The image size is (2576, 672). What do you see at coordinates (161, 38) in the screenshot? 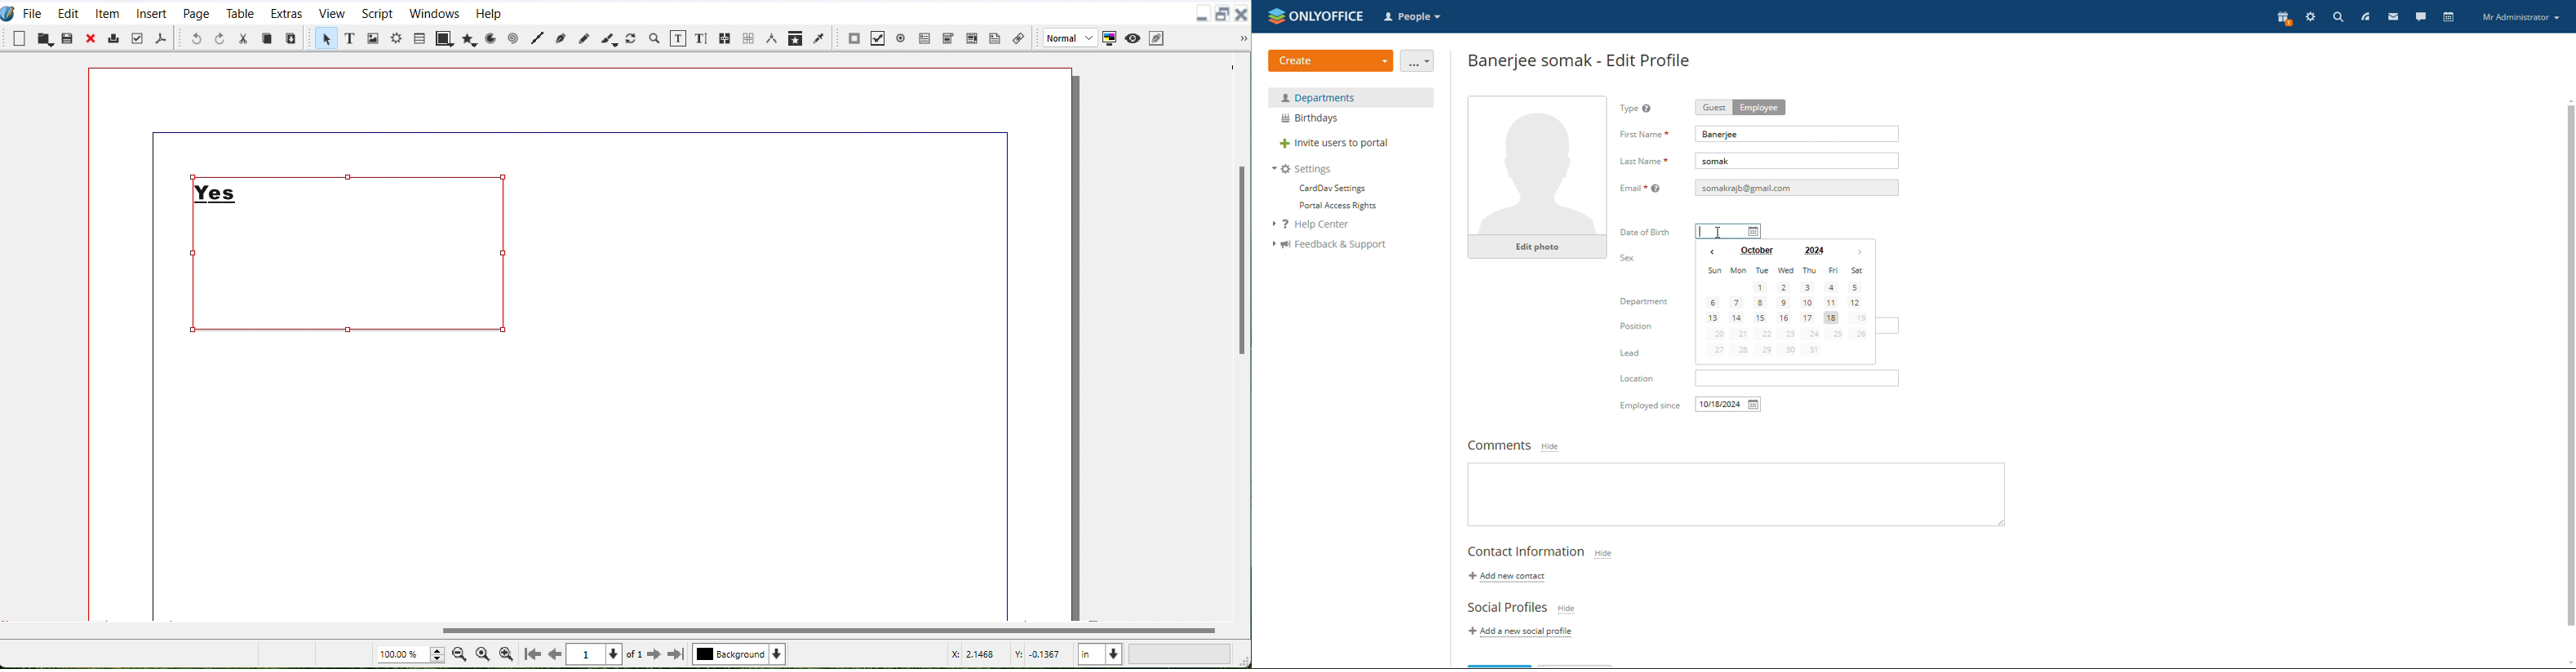
I see `Save as PDF` at bounding box center [161, 38].